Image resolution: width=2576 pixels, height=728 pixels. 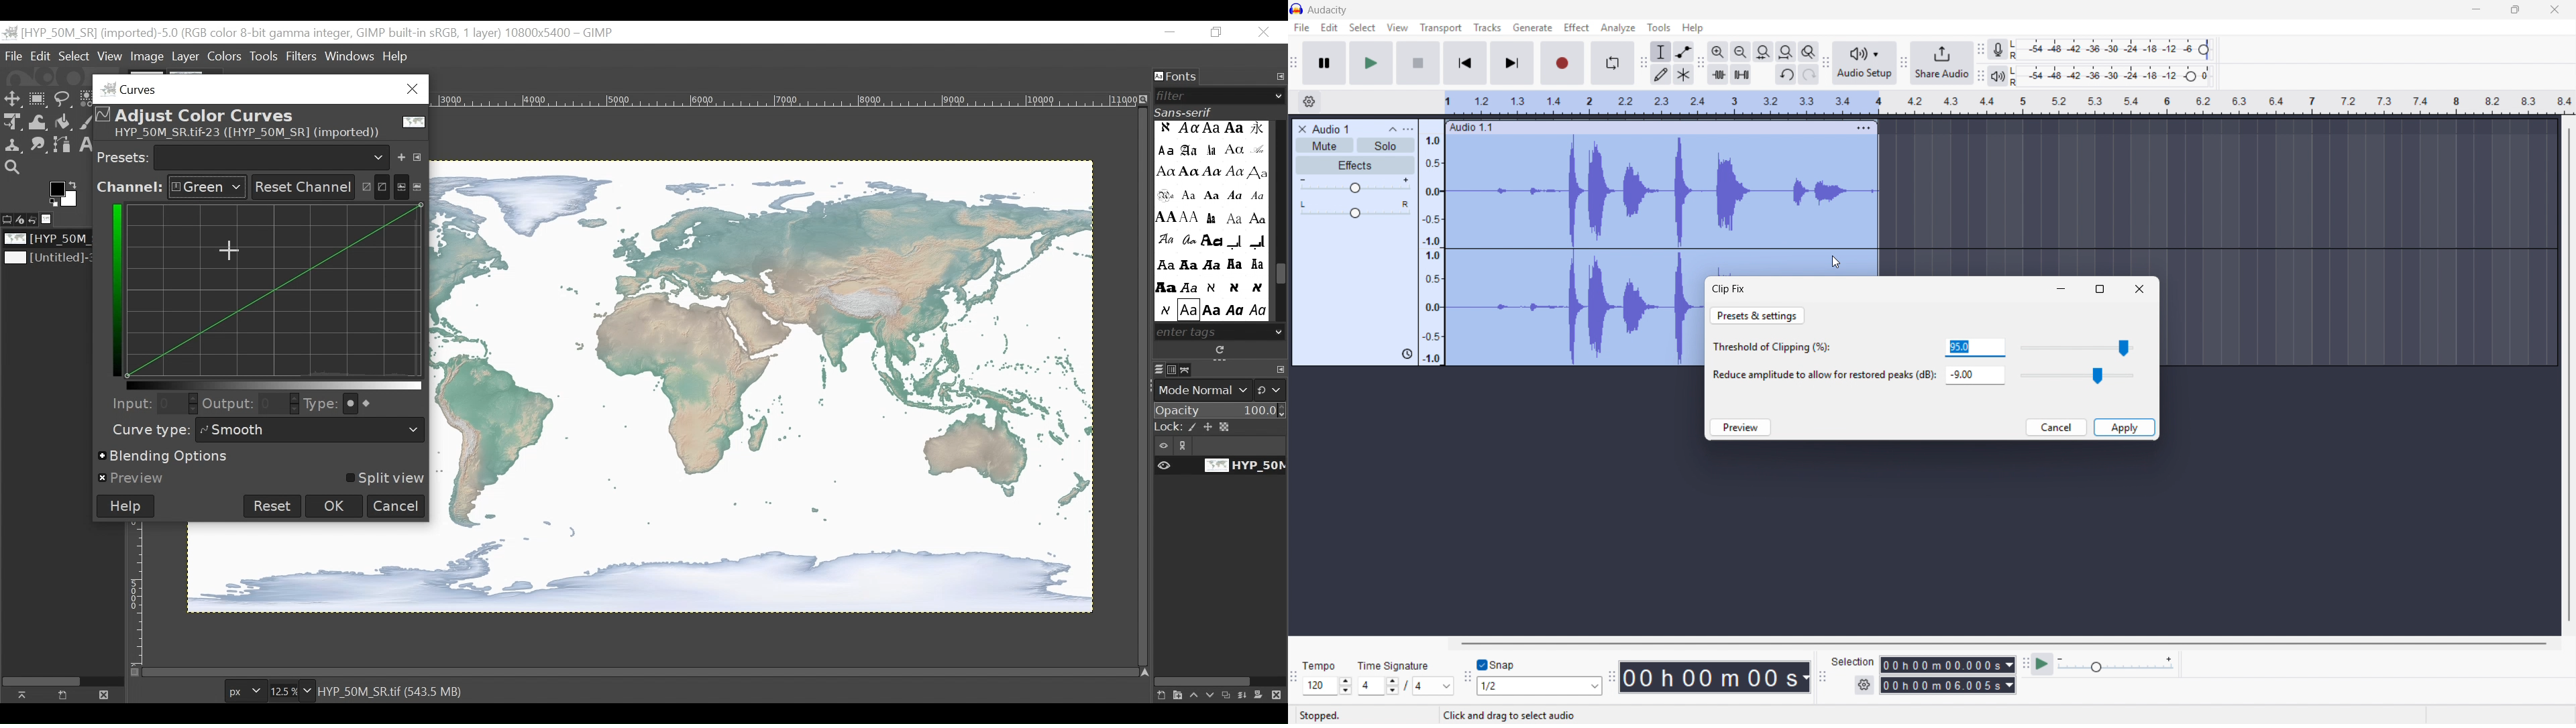 I want to click on presets and settings , so click(x=1758, y=316).